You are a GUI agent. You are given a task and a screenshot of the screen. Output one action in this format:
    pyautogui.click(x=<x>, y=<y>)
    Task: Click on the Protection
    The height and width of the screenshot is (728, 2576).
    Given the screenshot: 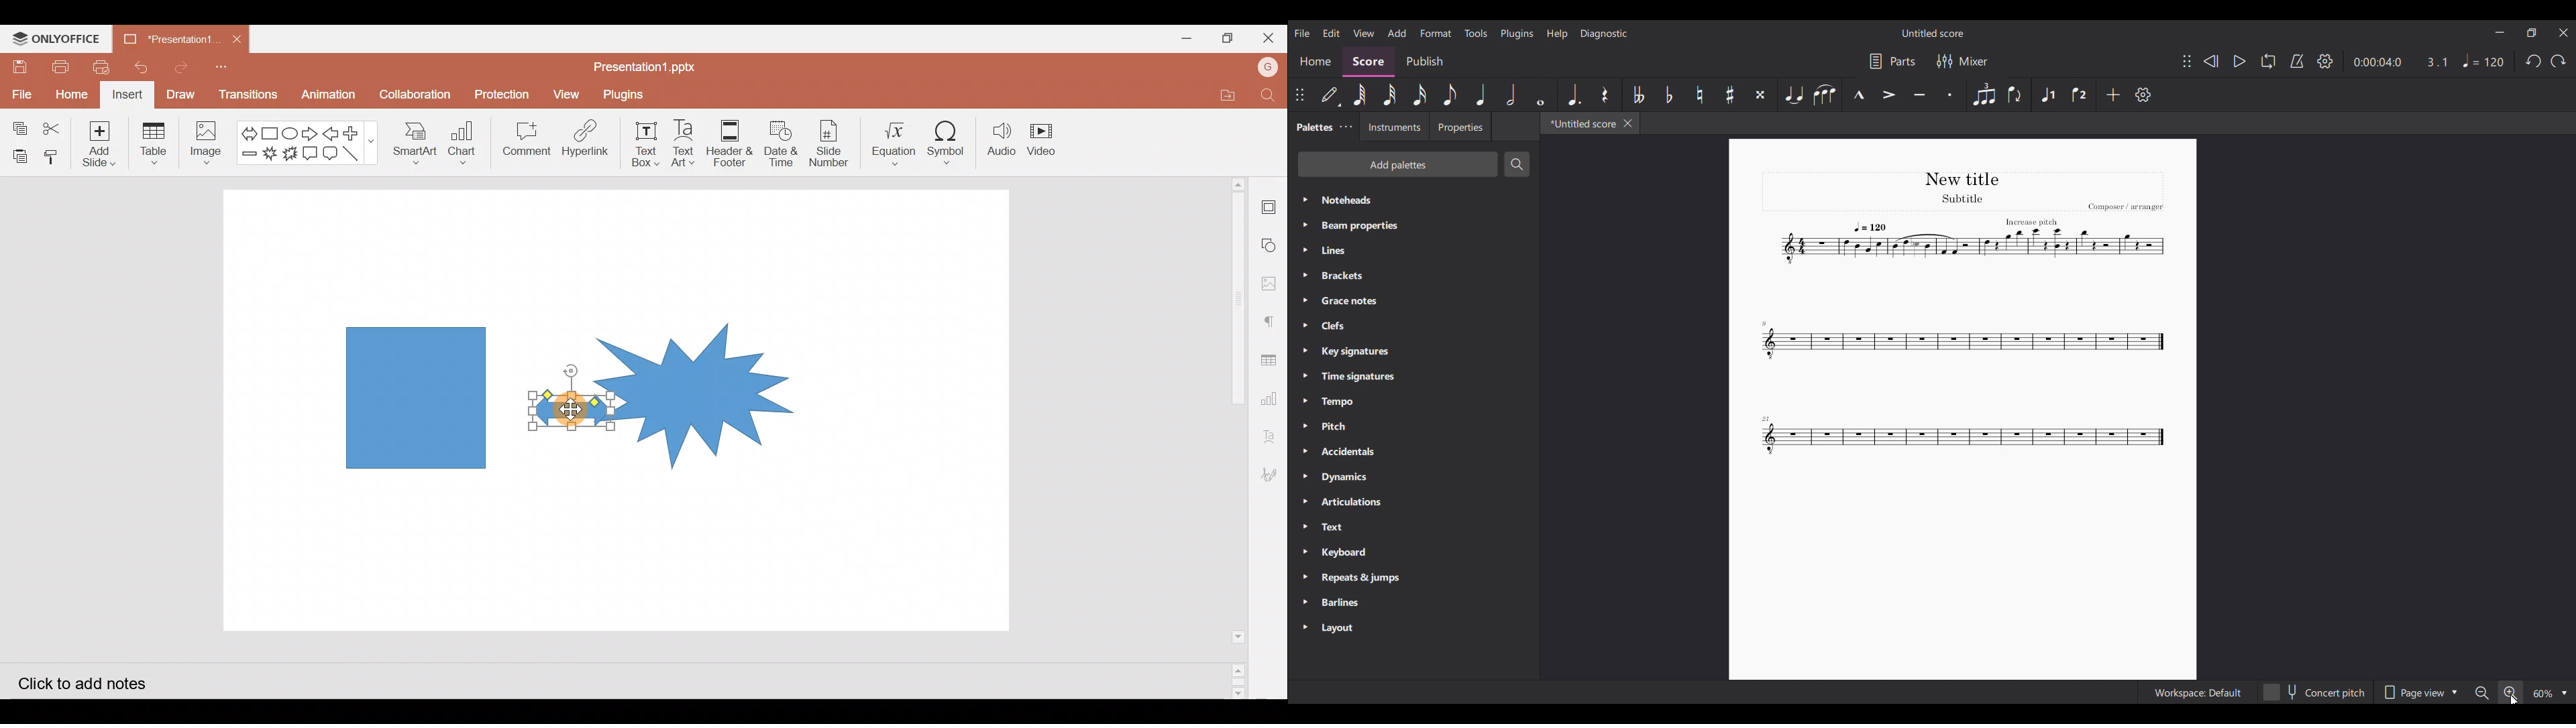 What is the action you would take?
    pyautogui.click(x=502, y=92)
    